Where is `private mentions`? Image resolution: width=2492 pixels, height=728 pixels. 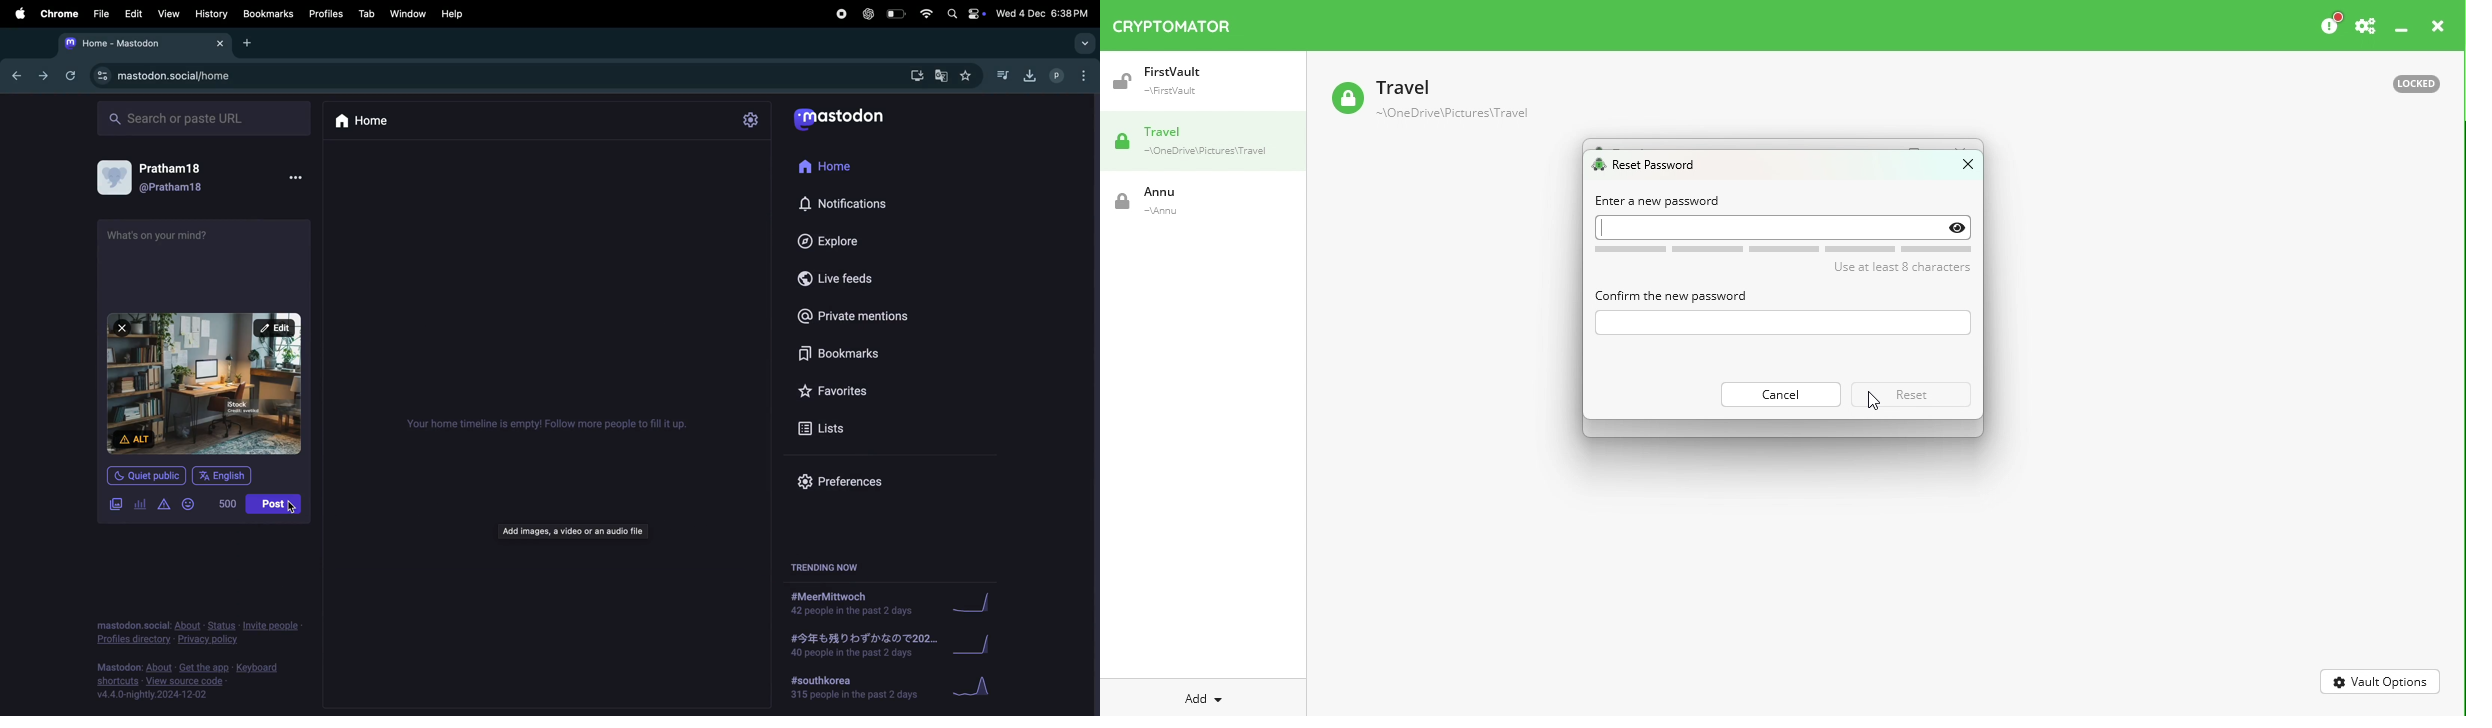
private mentions is located at coordinates (855, 319).